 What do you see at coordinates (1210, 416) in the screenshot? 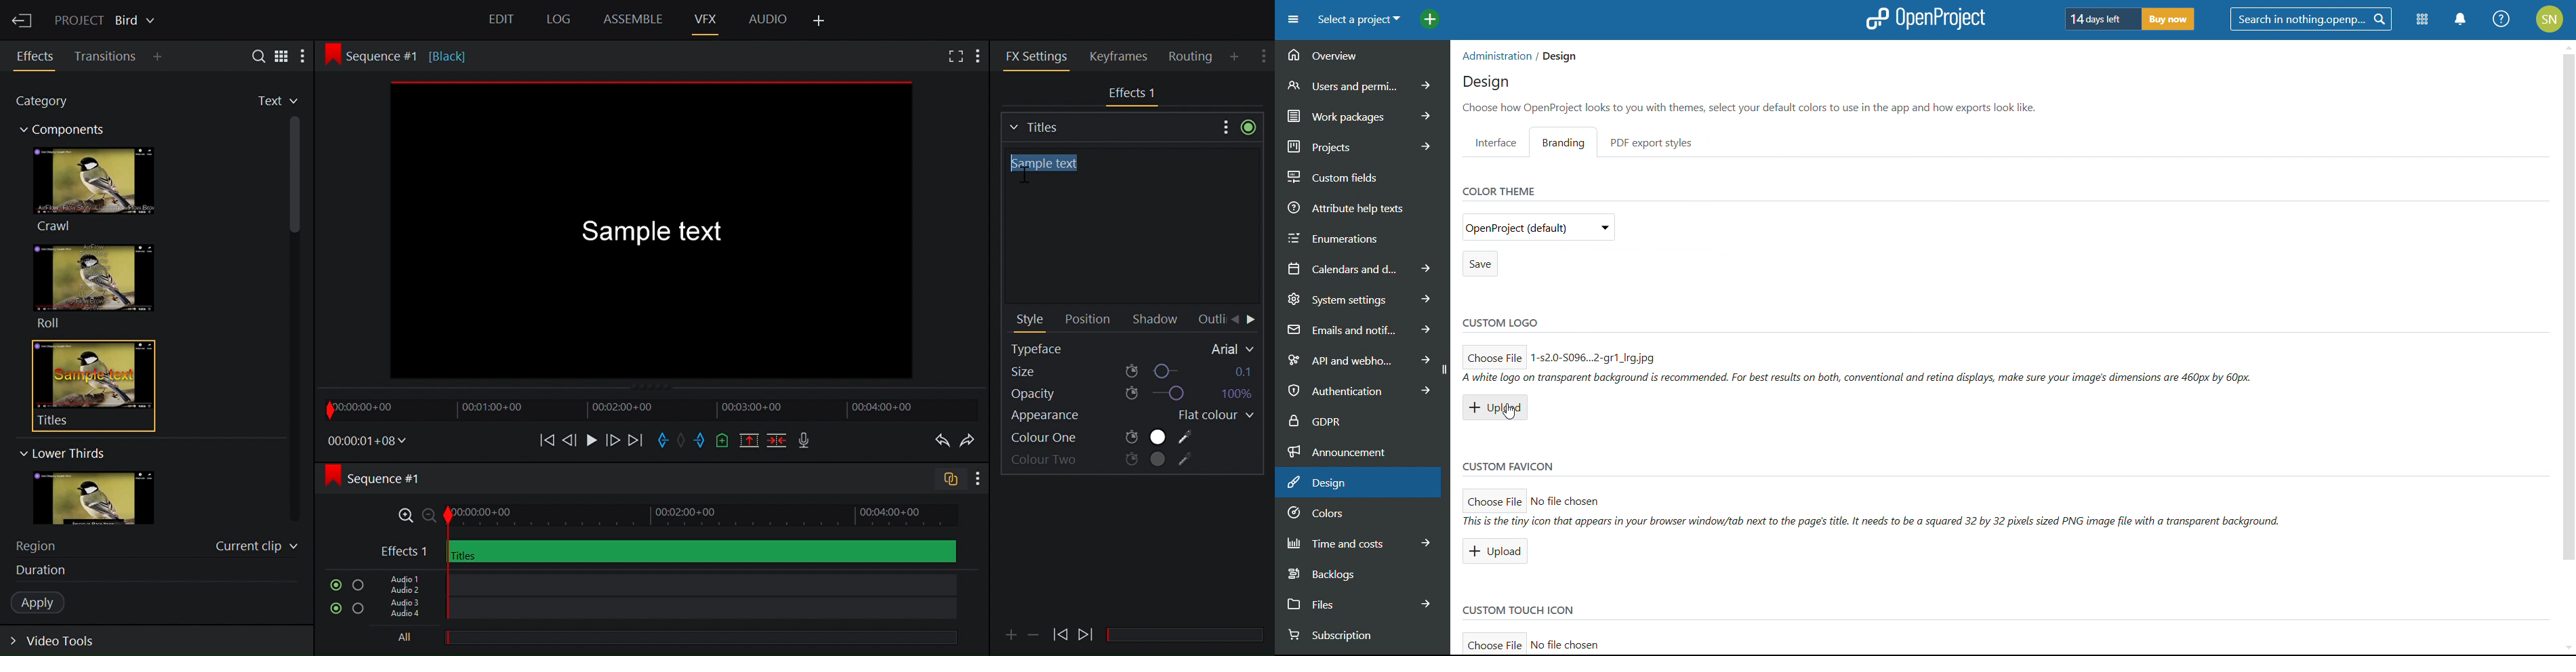
I see `Flat colour` at bounding box center [1210, 416].